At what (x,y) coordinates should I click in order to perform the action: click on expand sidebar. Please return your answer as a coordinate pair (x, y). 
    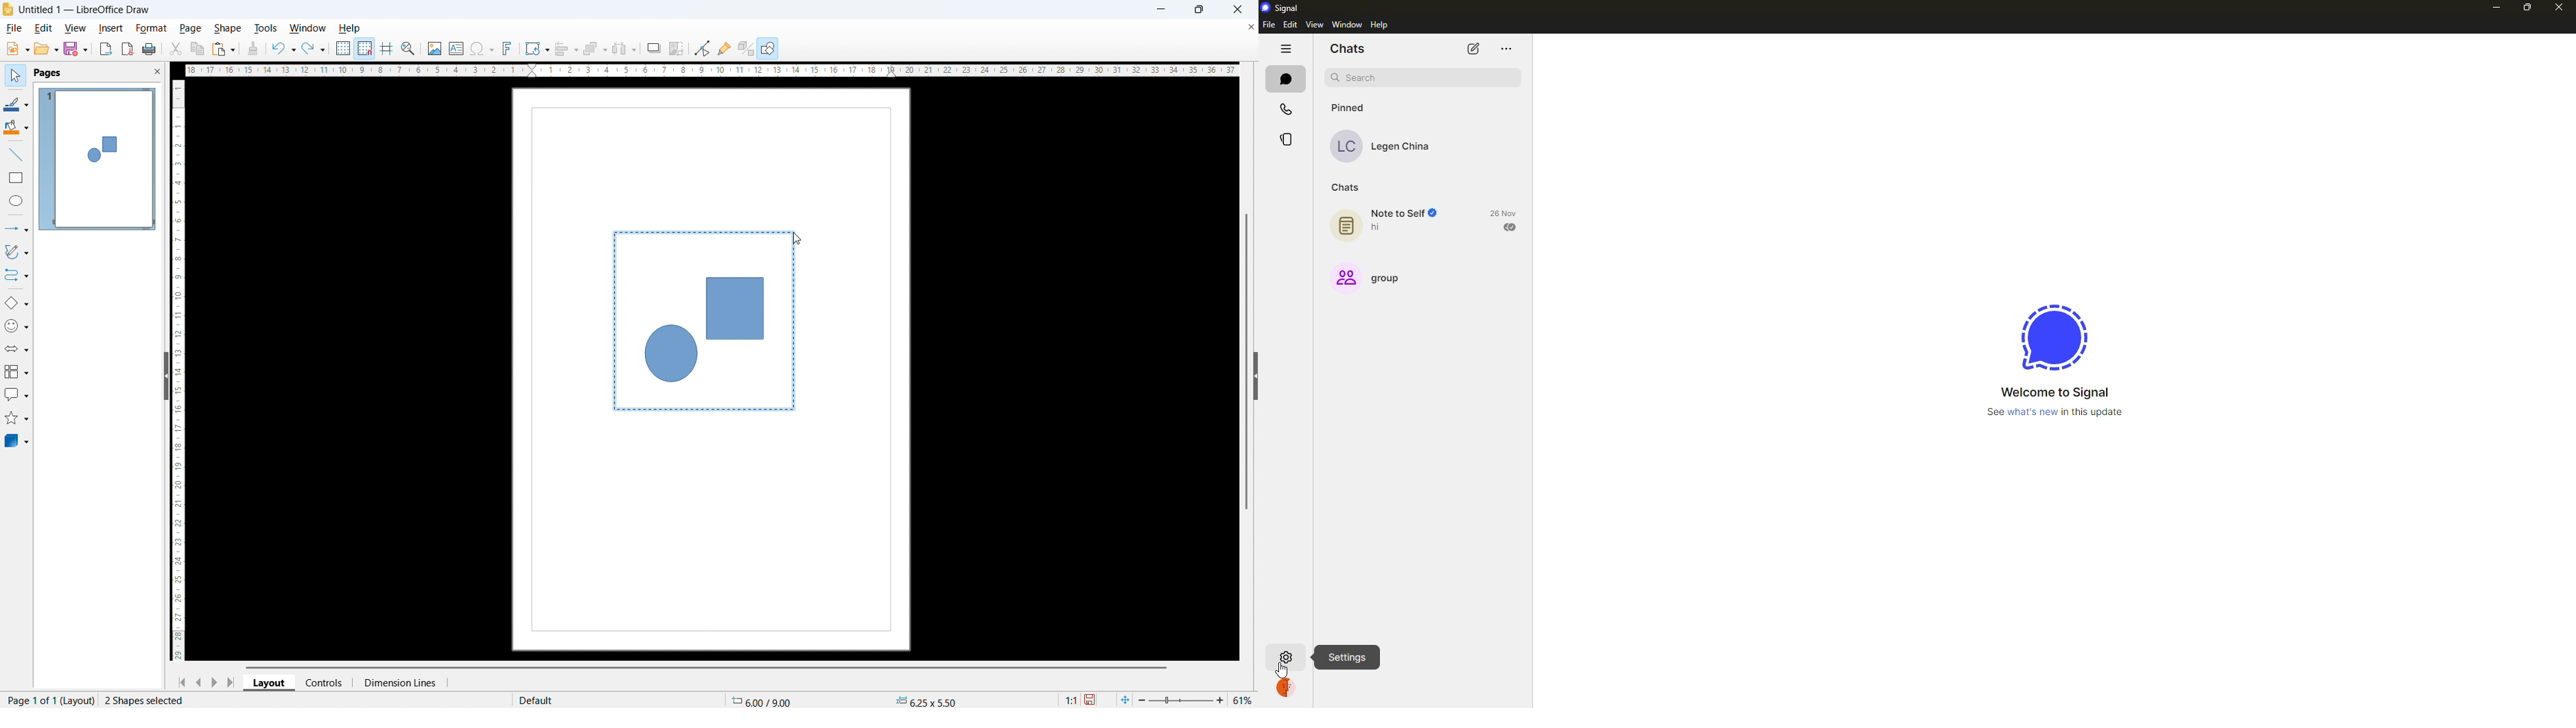
    Looking at the image, I should click on (1256, 376).